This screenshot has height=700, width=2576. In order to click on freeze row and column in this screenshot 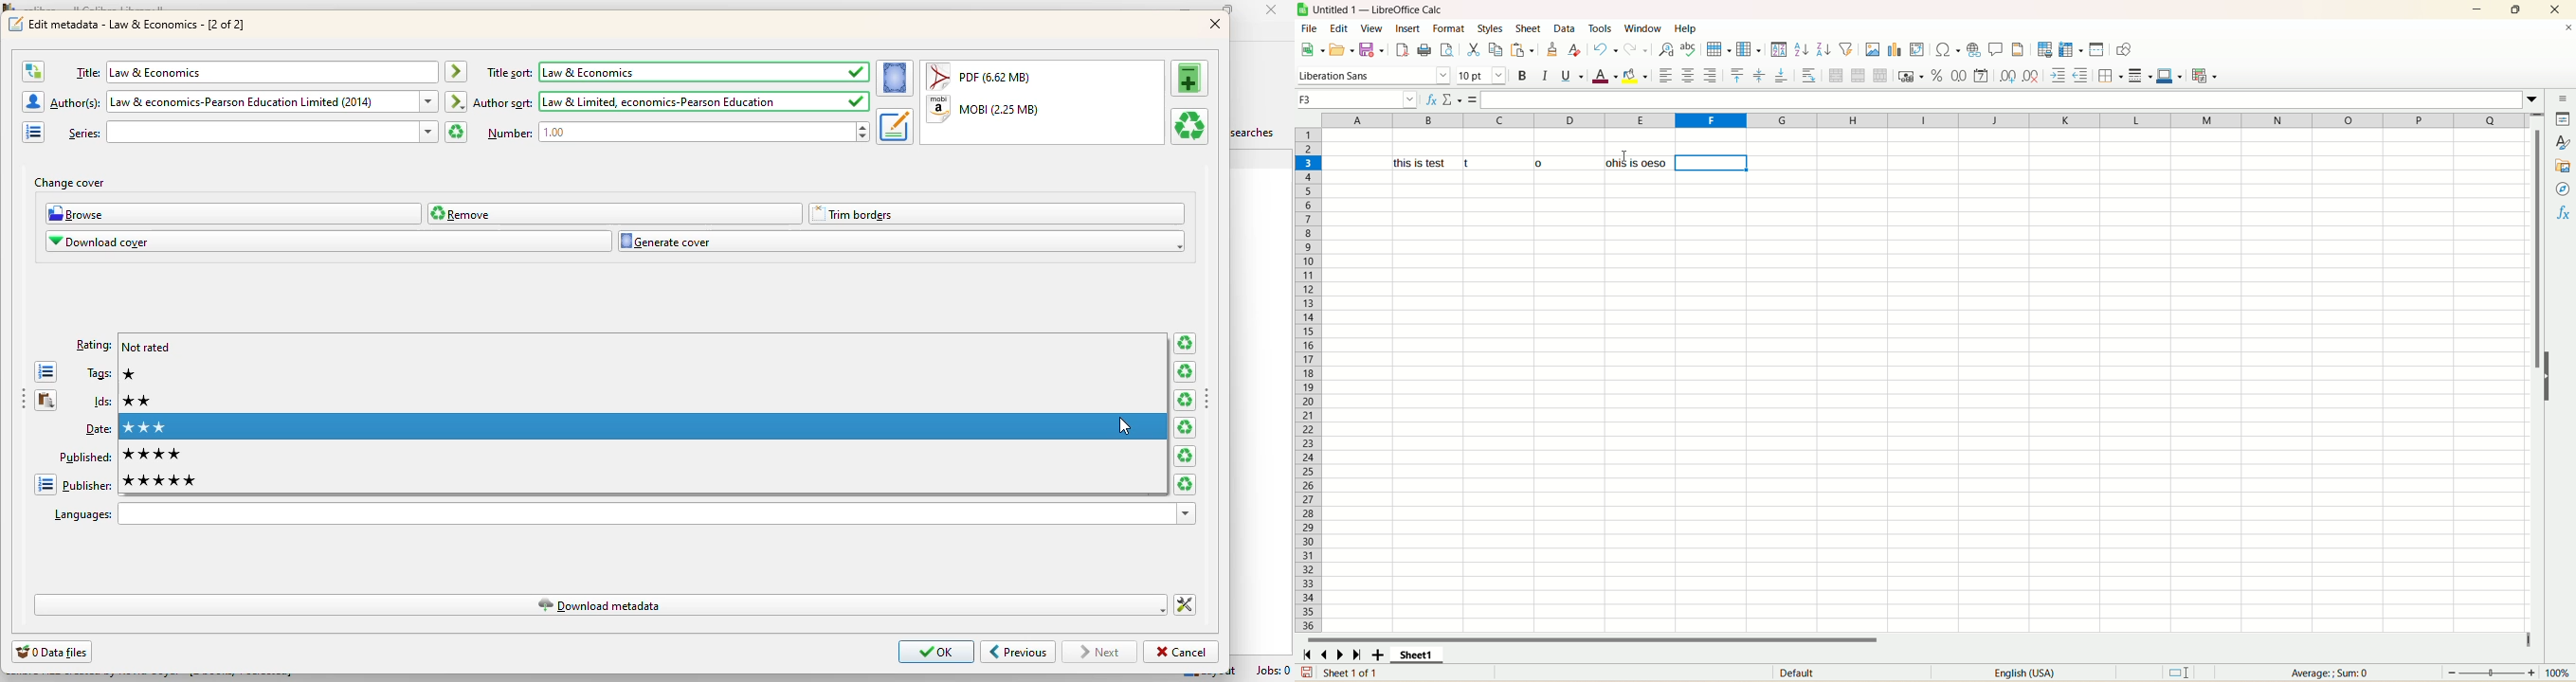, I will do `click(2070, 51)`.